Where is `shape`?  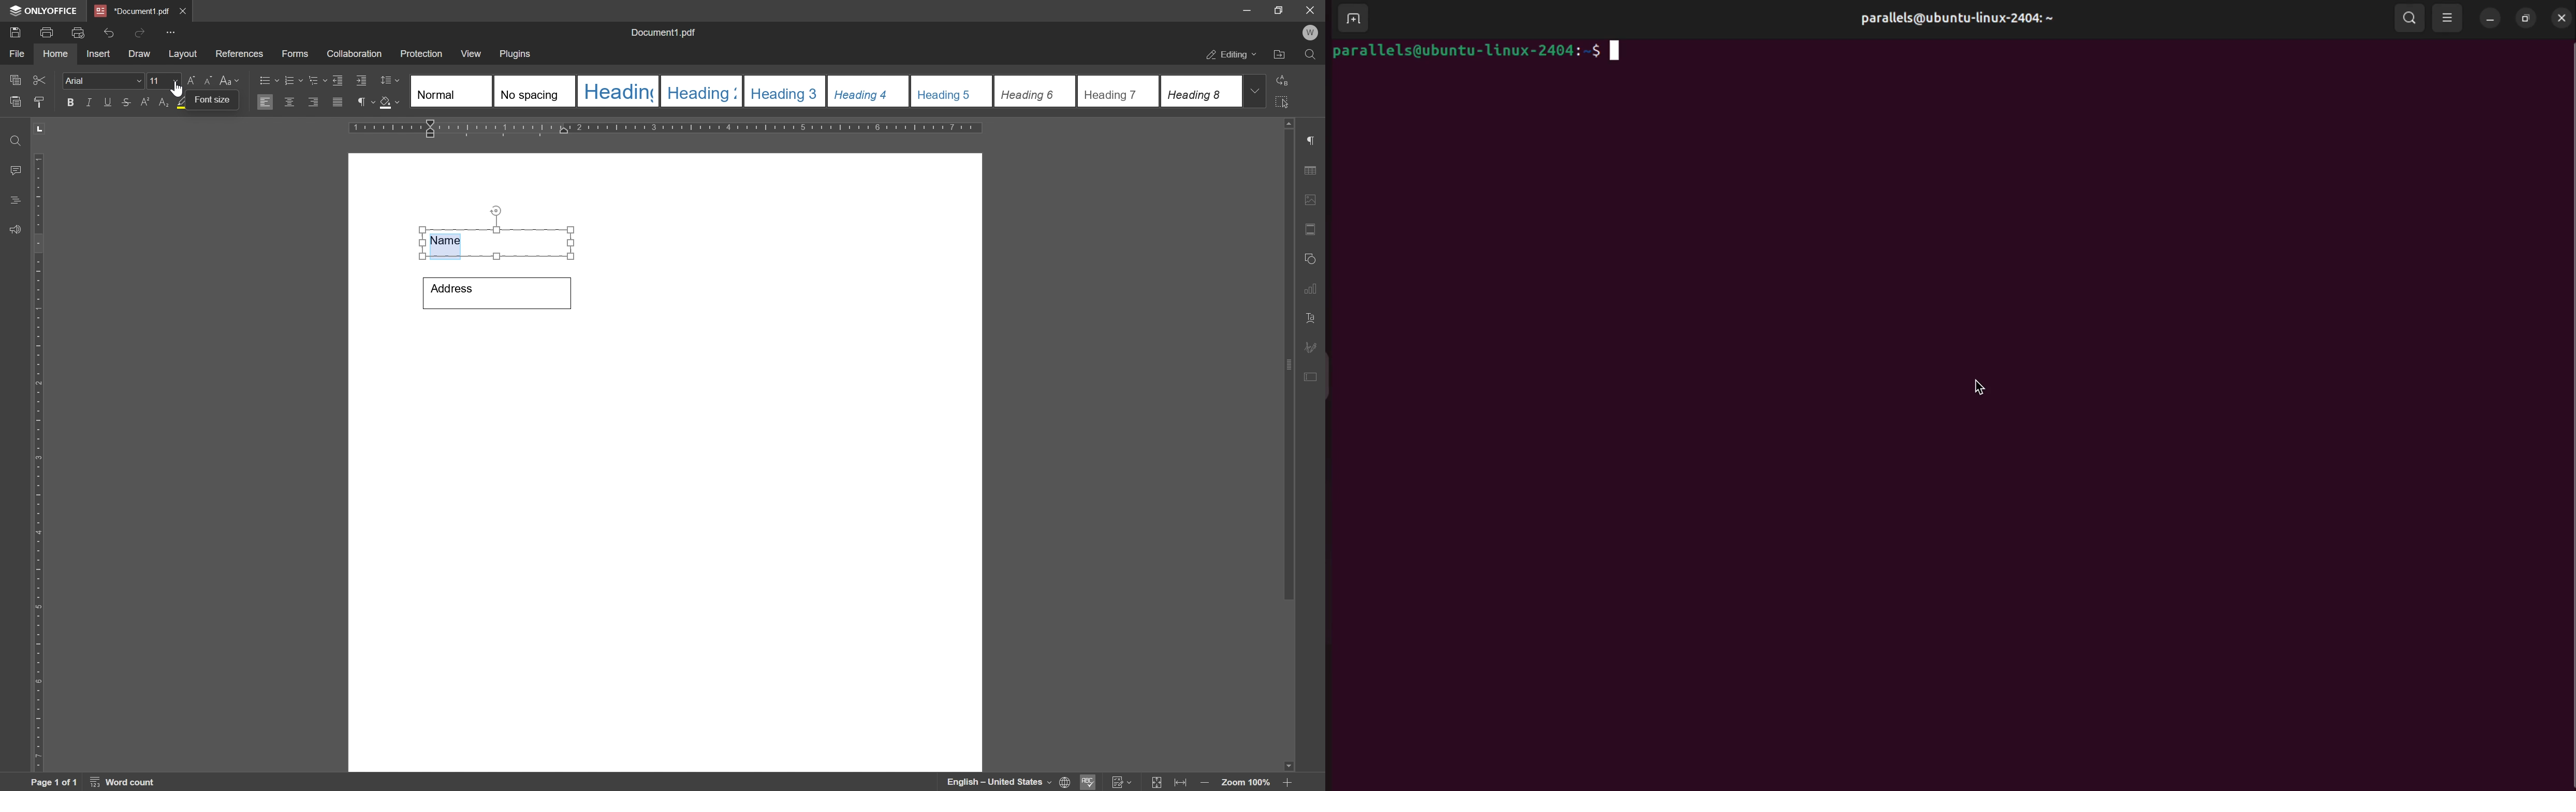 shape is located at coordinates (1313, 257).